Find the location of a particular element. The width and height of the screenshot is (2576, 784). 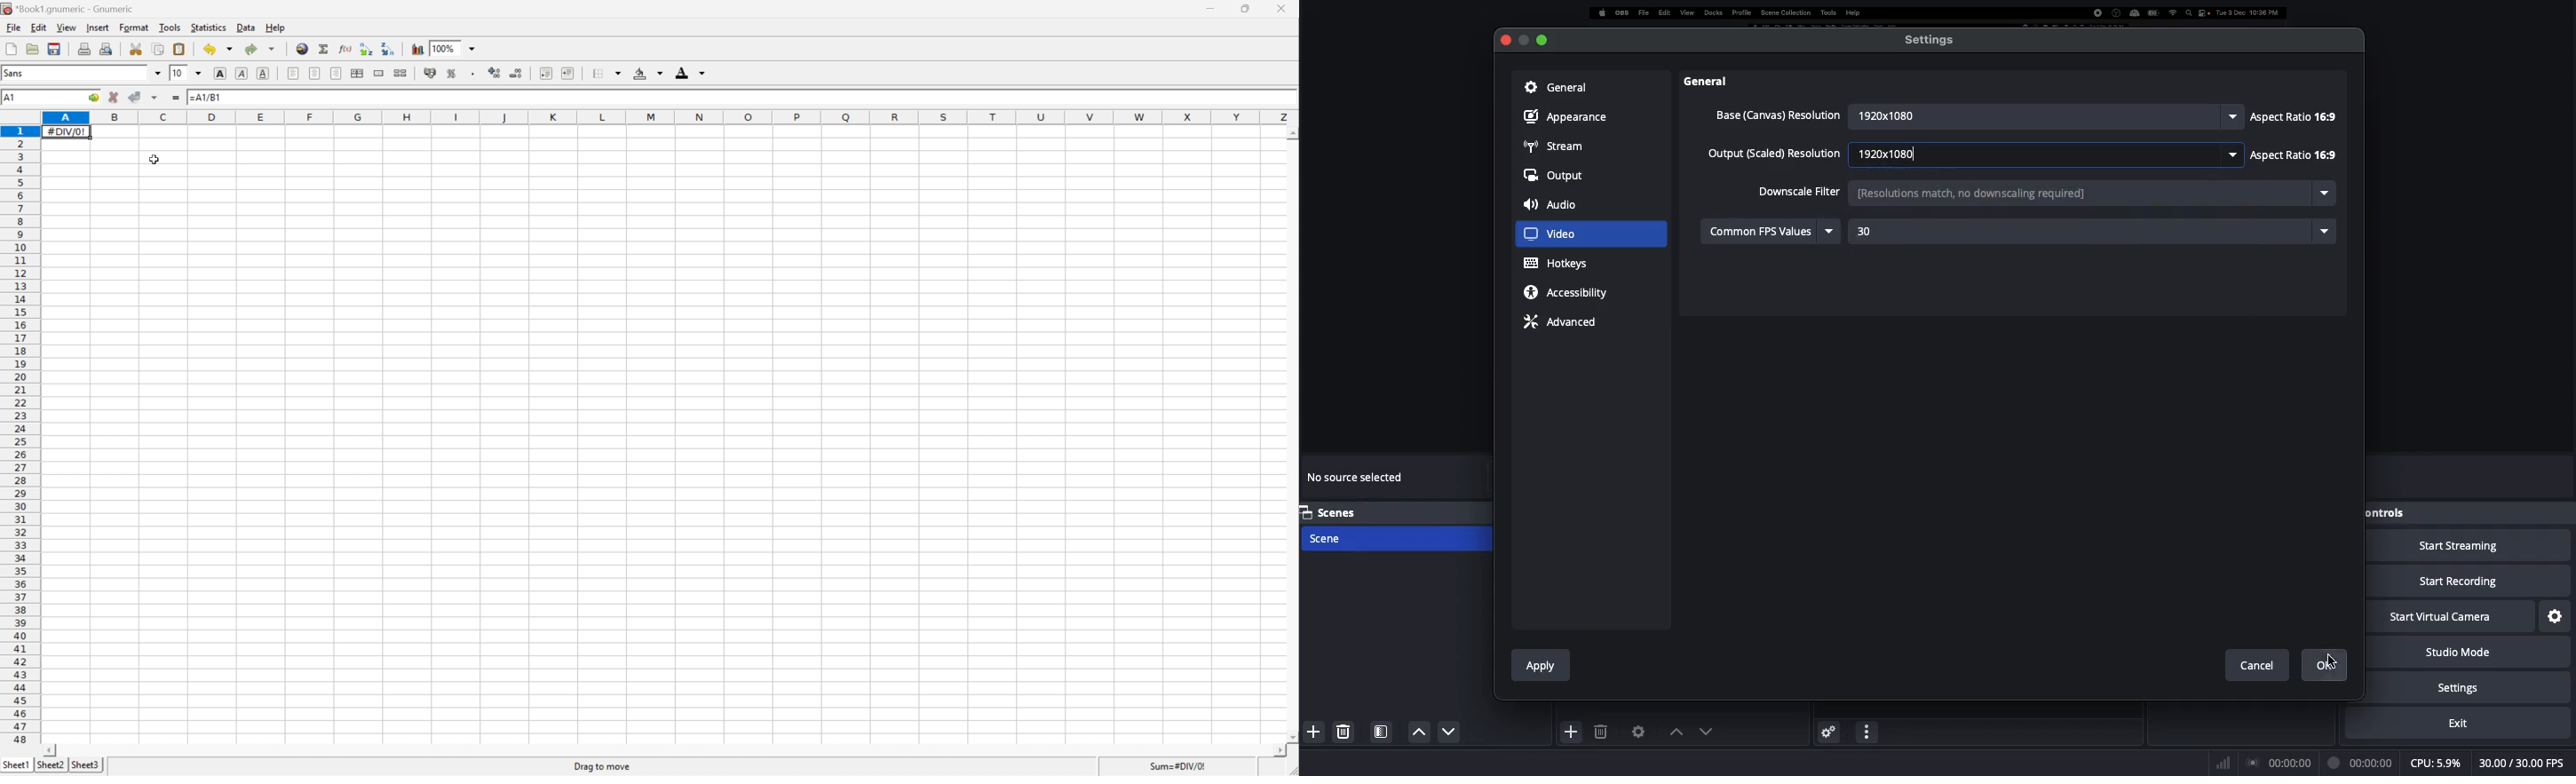

cancel change is located at coordinates (115, 98).